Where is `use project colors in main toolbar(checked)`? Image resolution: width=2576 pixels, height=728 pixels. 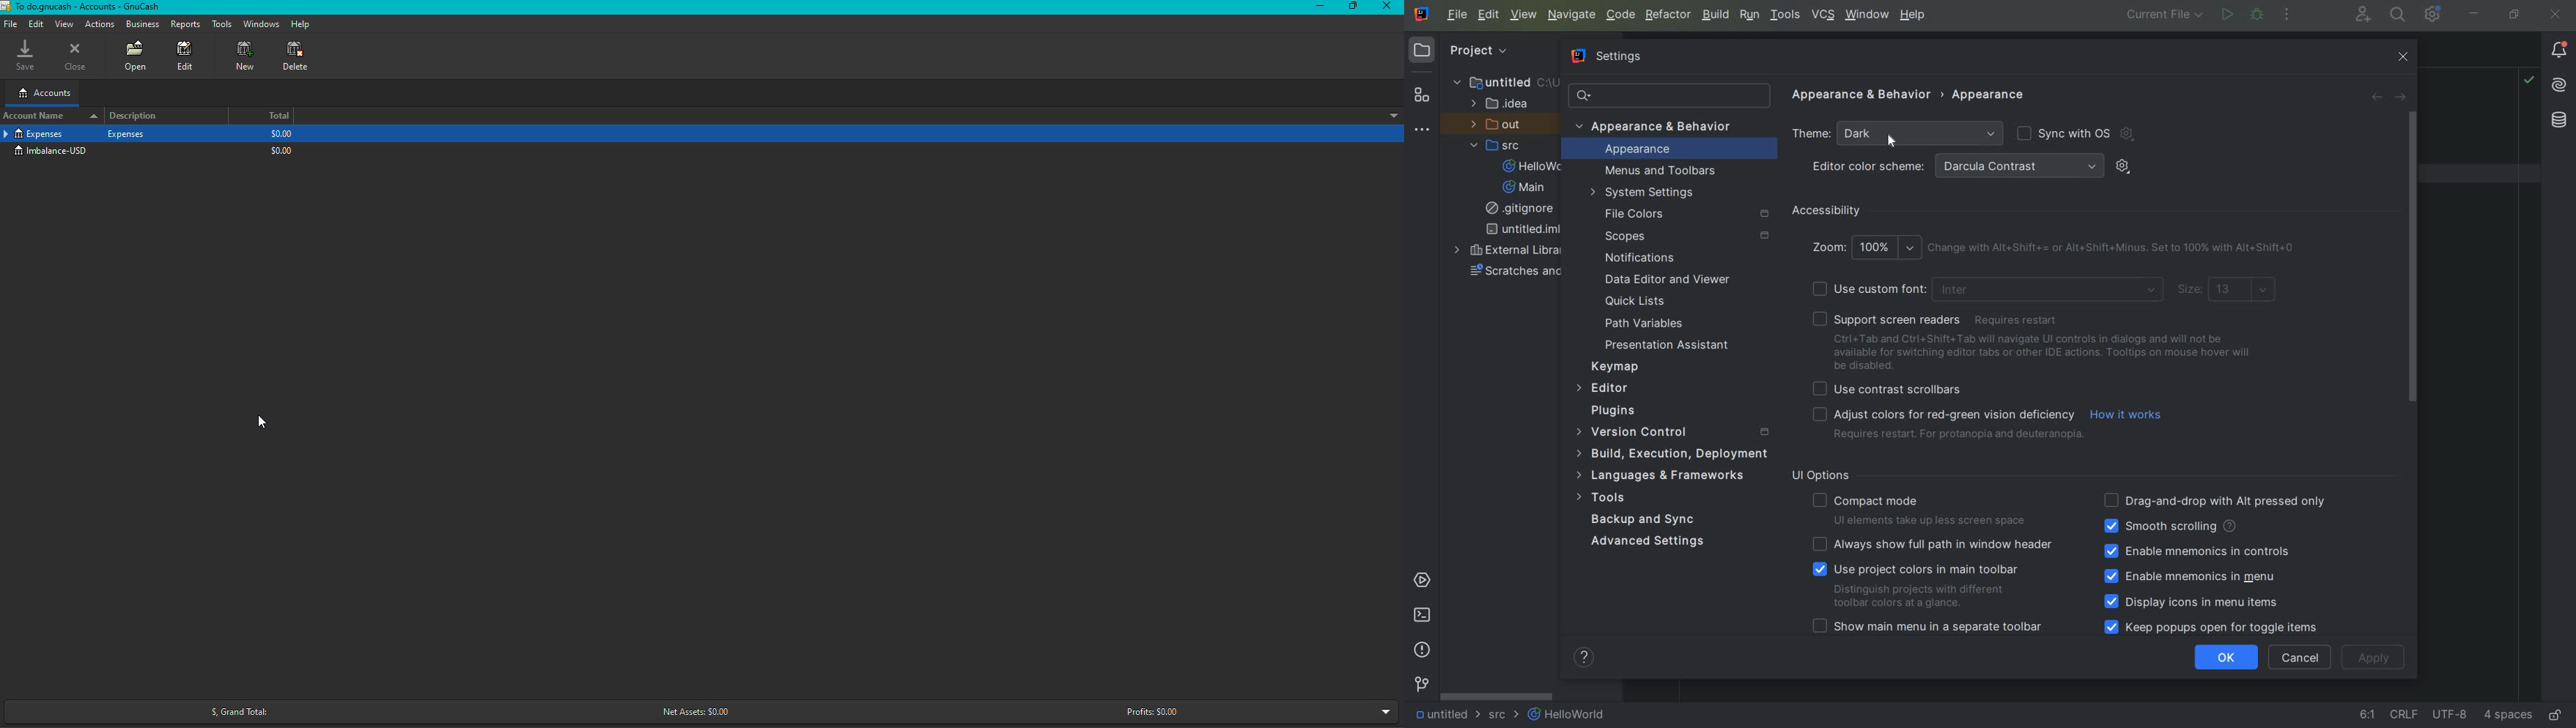 use project colors in main toolbar(checked) is located at coordinates (1923, 584).